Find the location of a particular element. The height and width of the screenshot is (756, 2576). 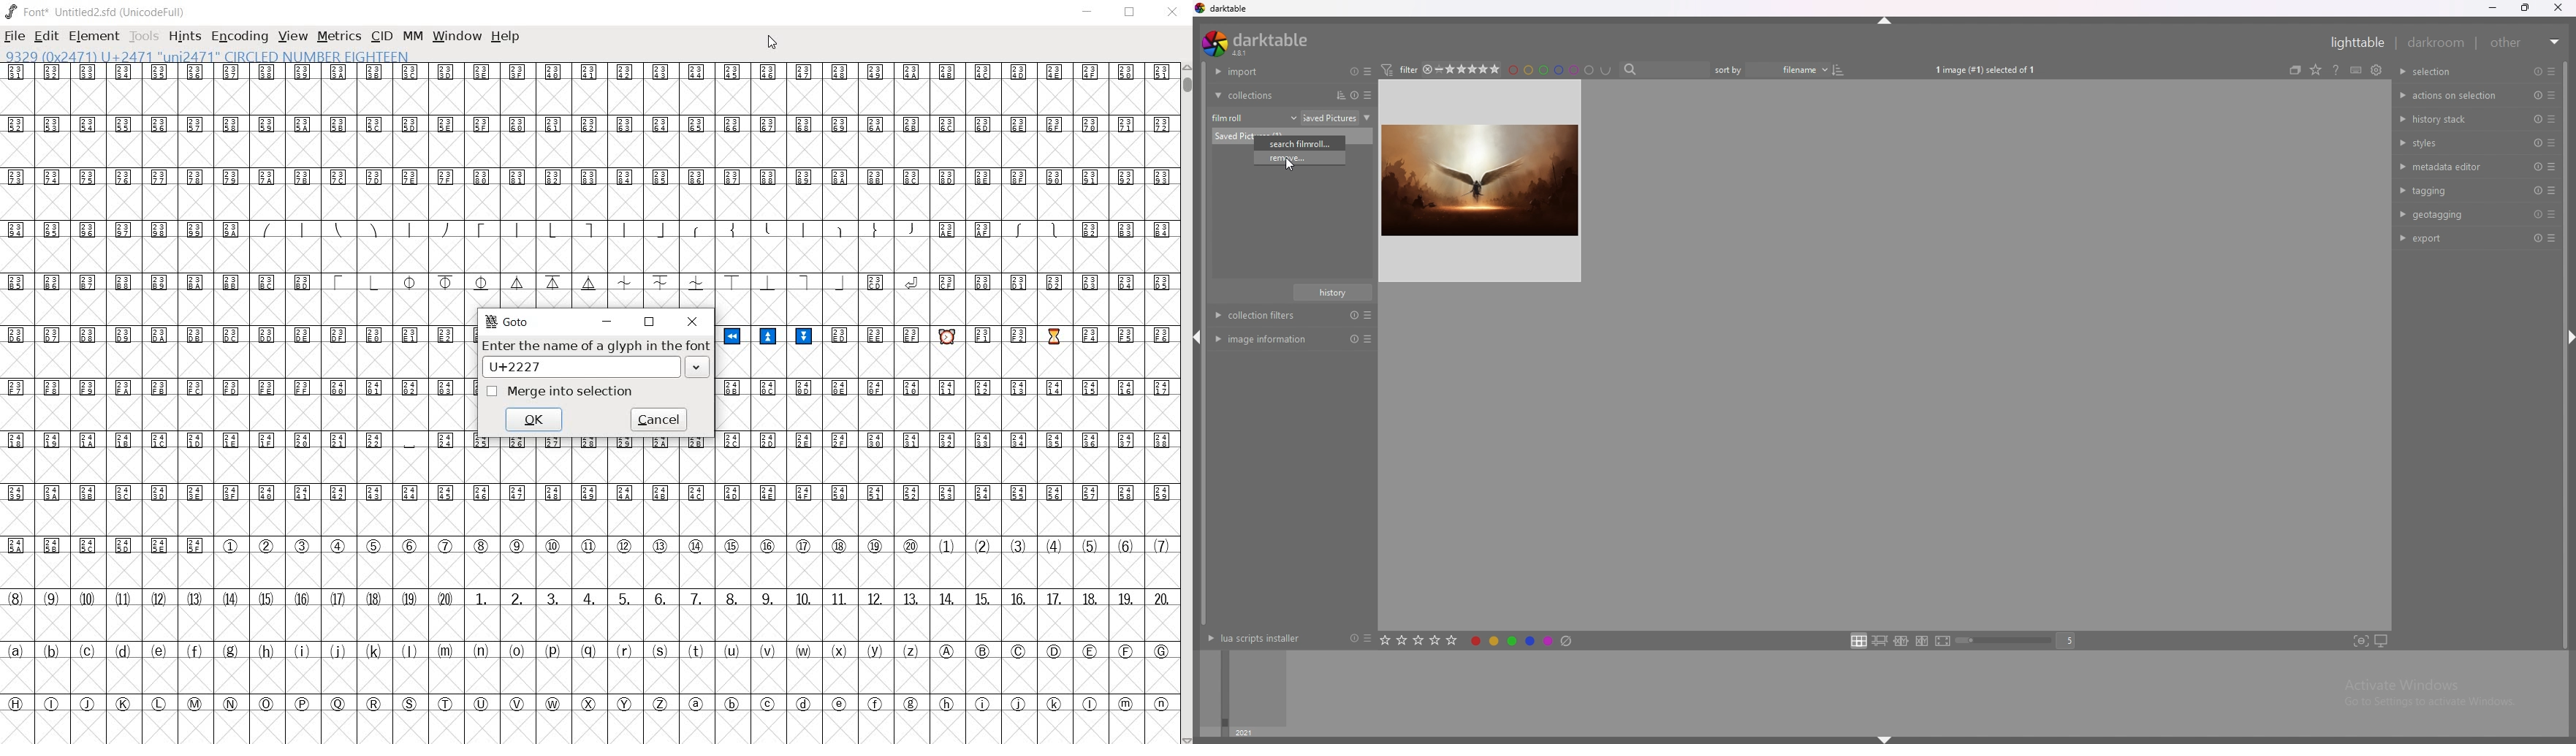

star rating is located at coordinates (1477, 69).